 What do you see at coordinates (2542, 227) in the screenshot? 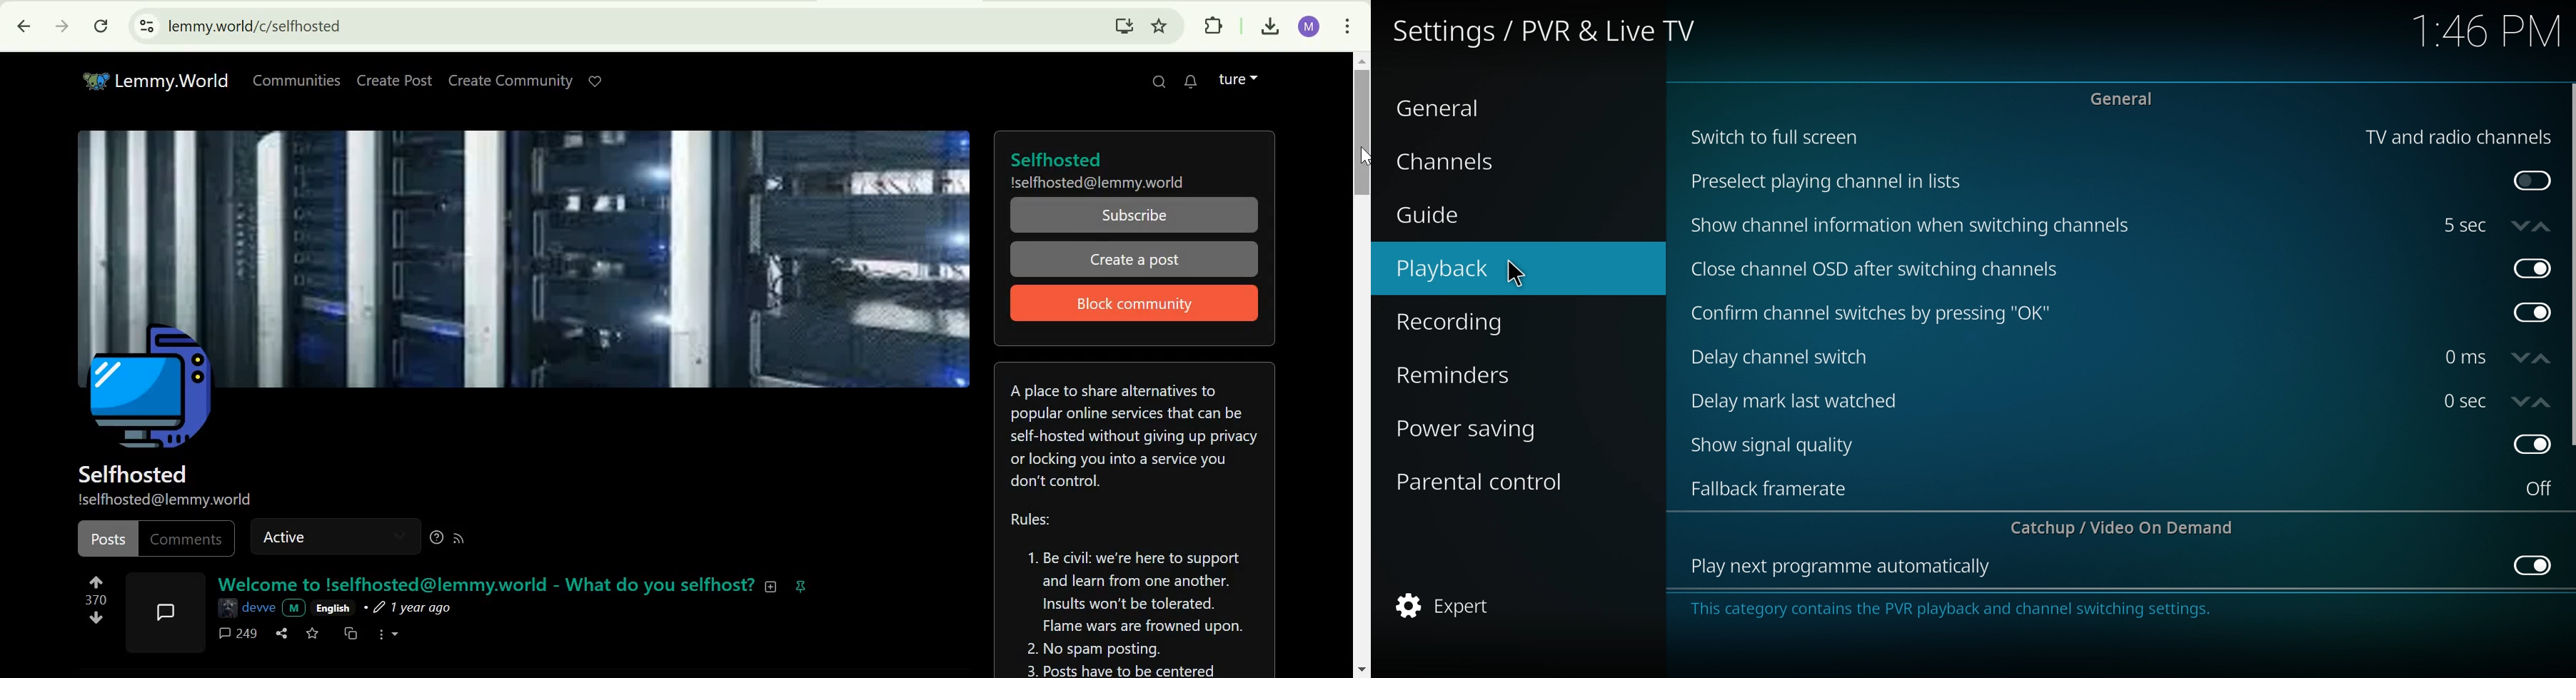
I see `increase time` at bounding box center [2542, 227].